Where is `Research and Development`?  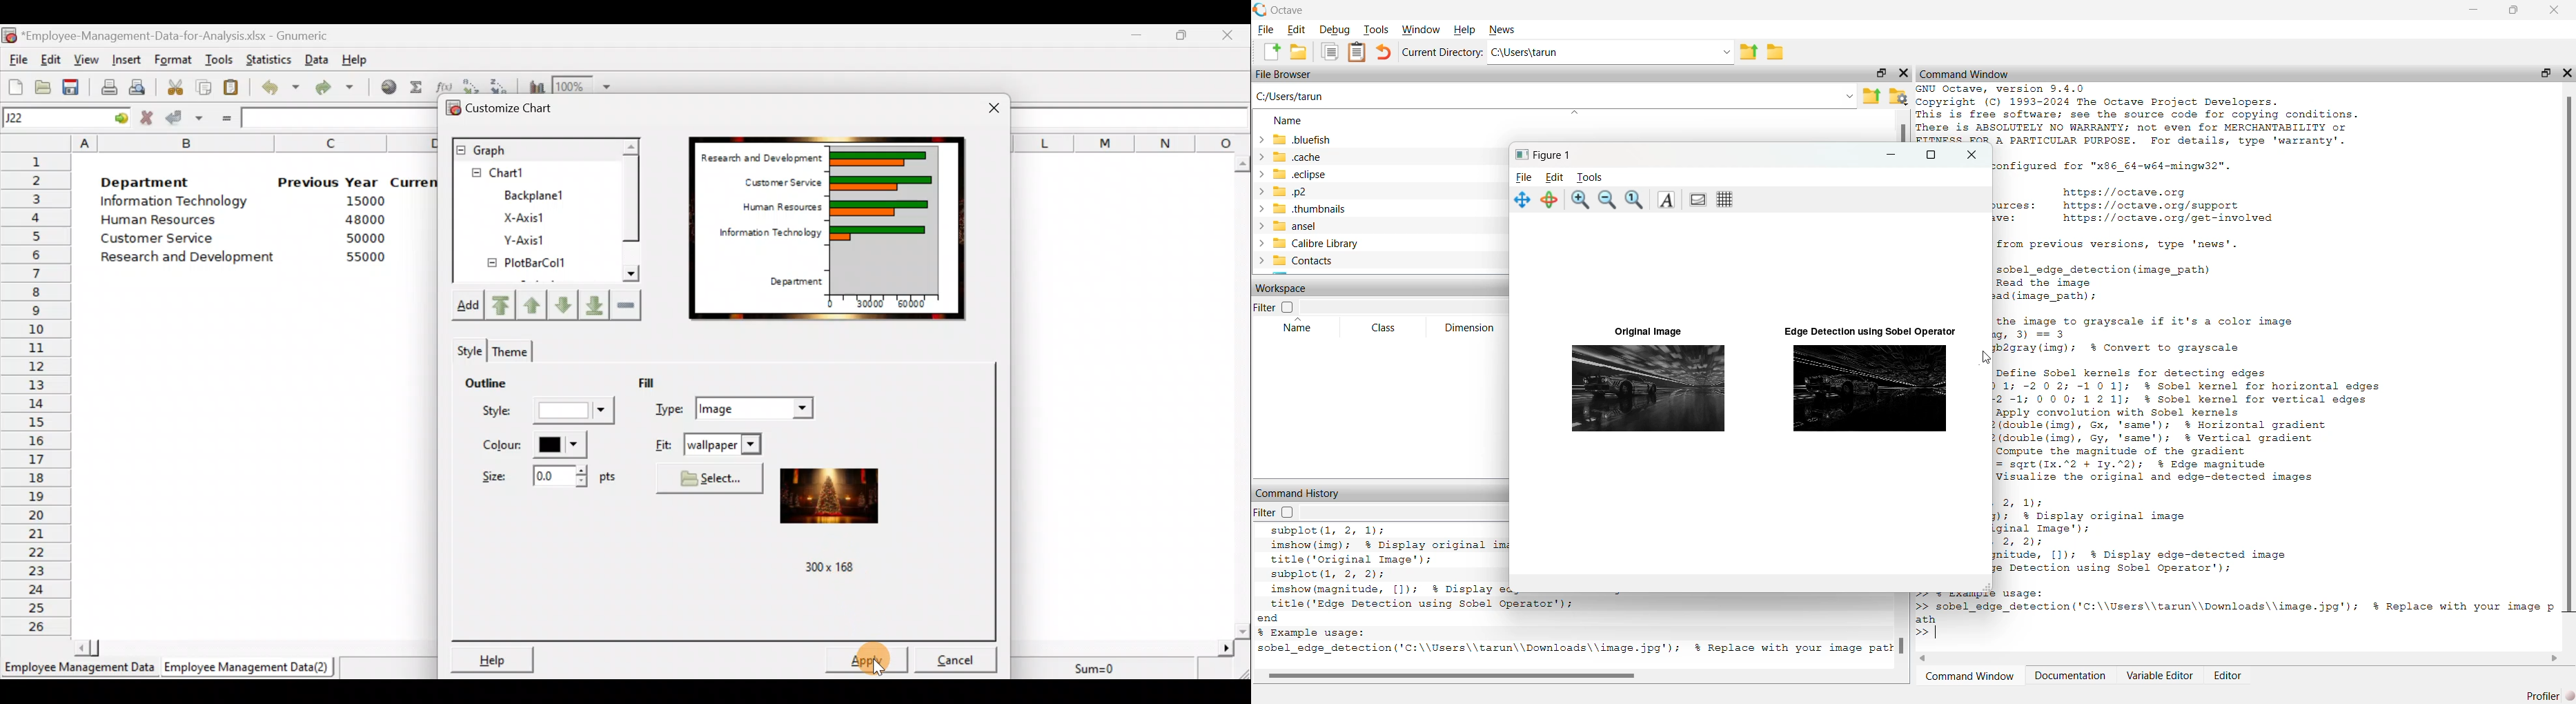
Research and Development is located at coordinates (759, 154).